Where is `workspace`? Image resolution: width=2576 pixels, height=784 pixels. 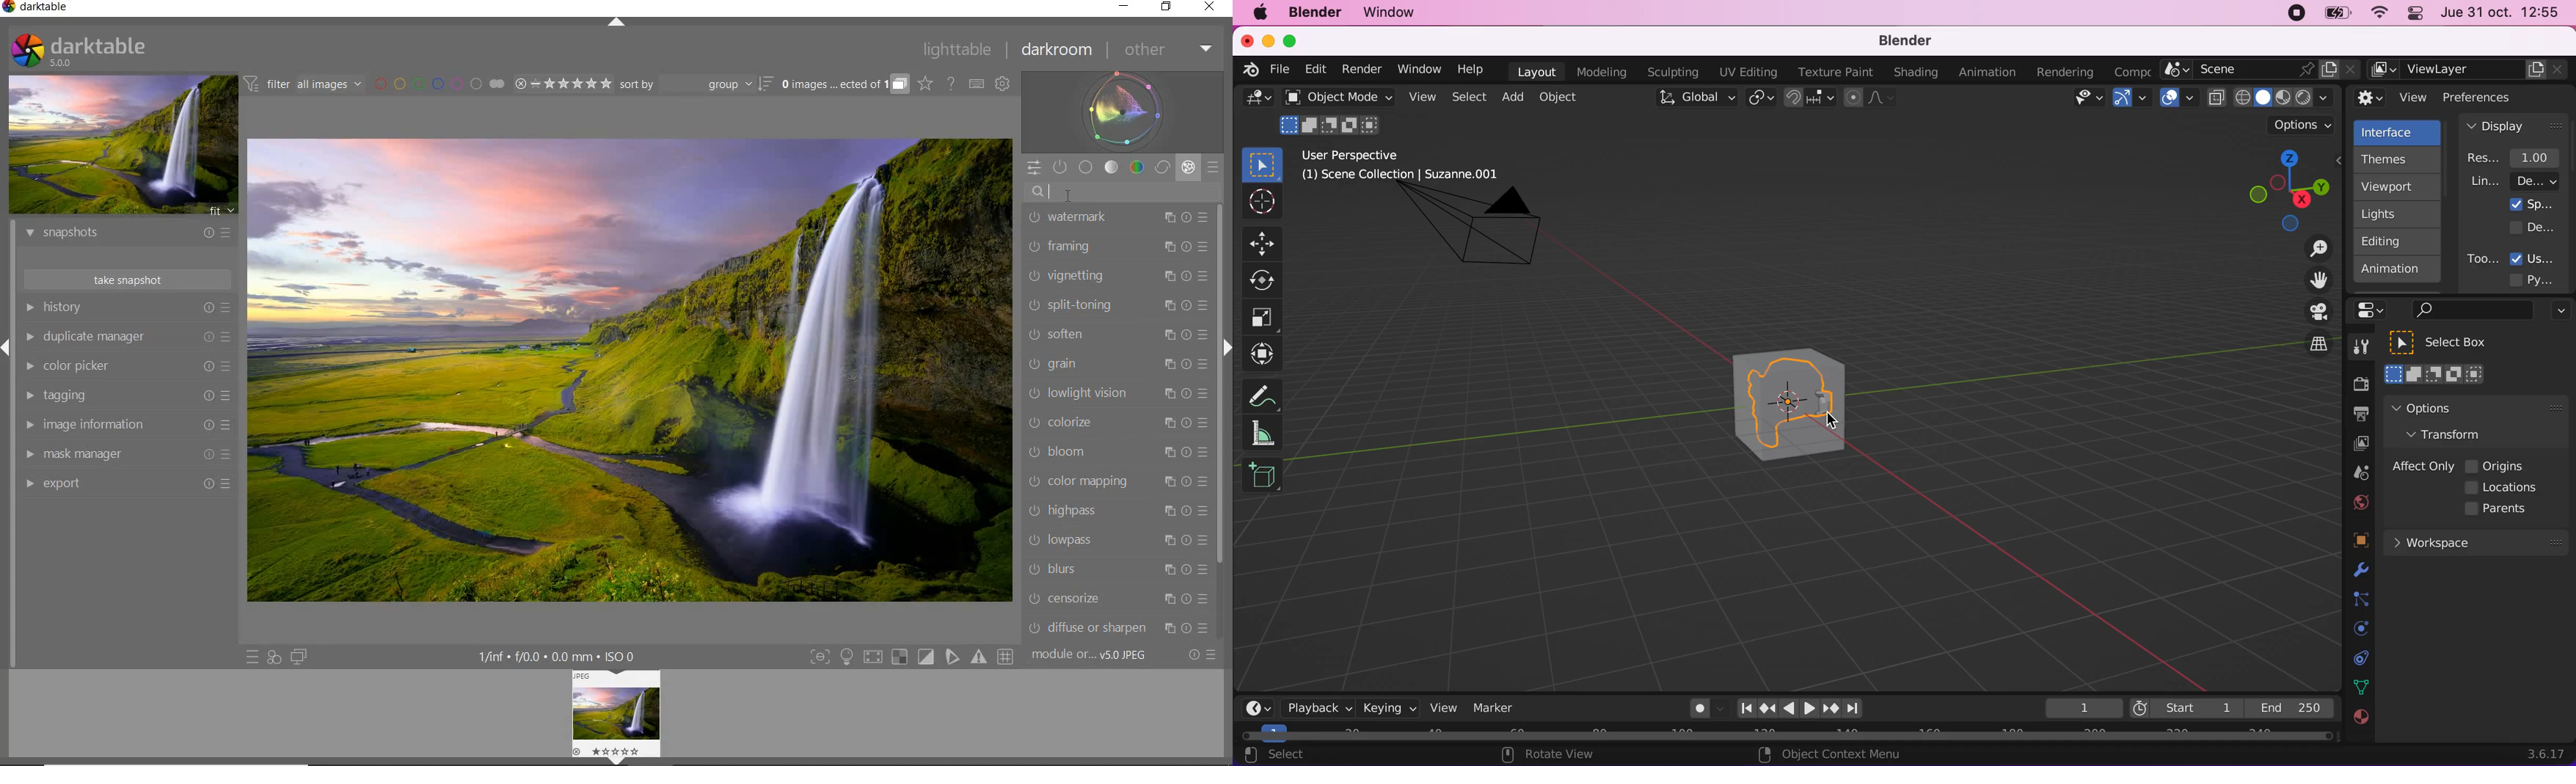
workspace is located at coordinates (2476, 541).